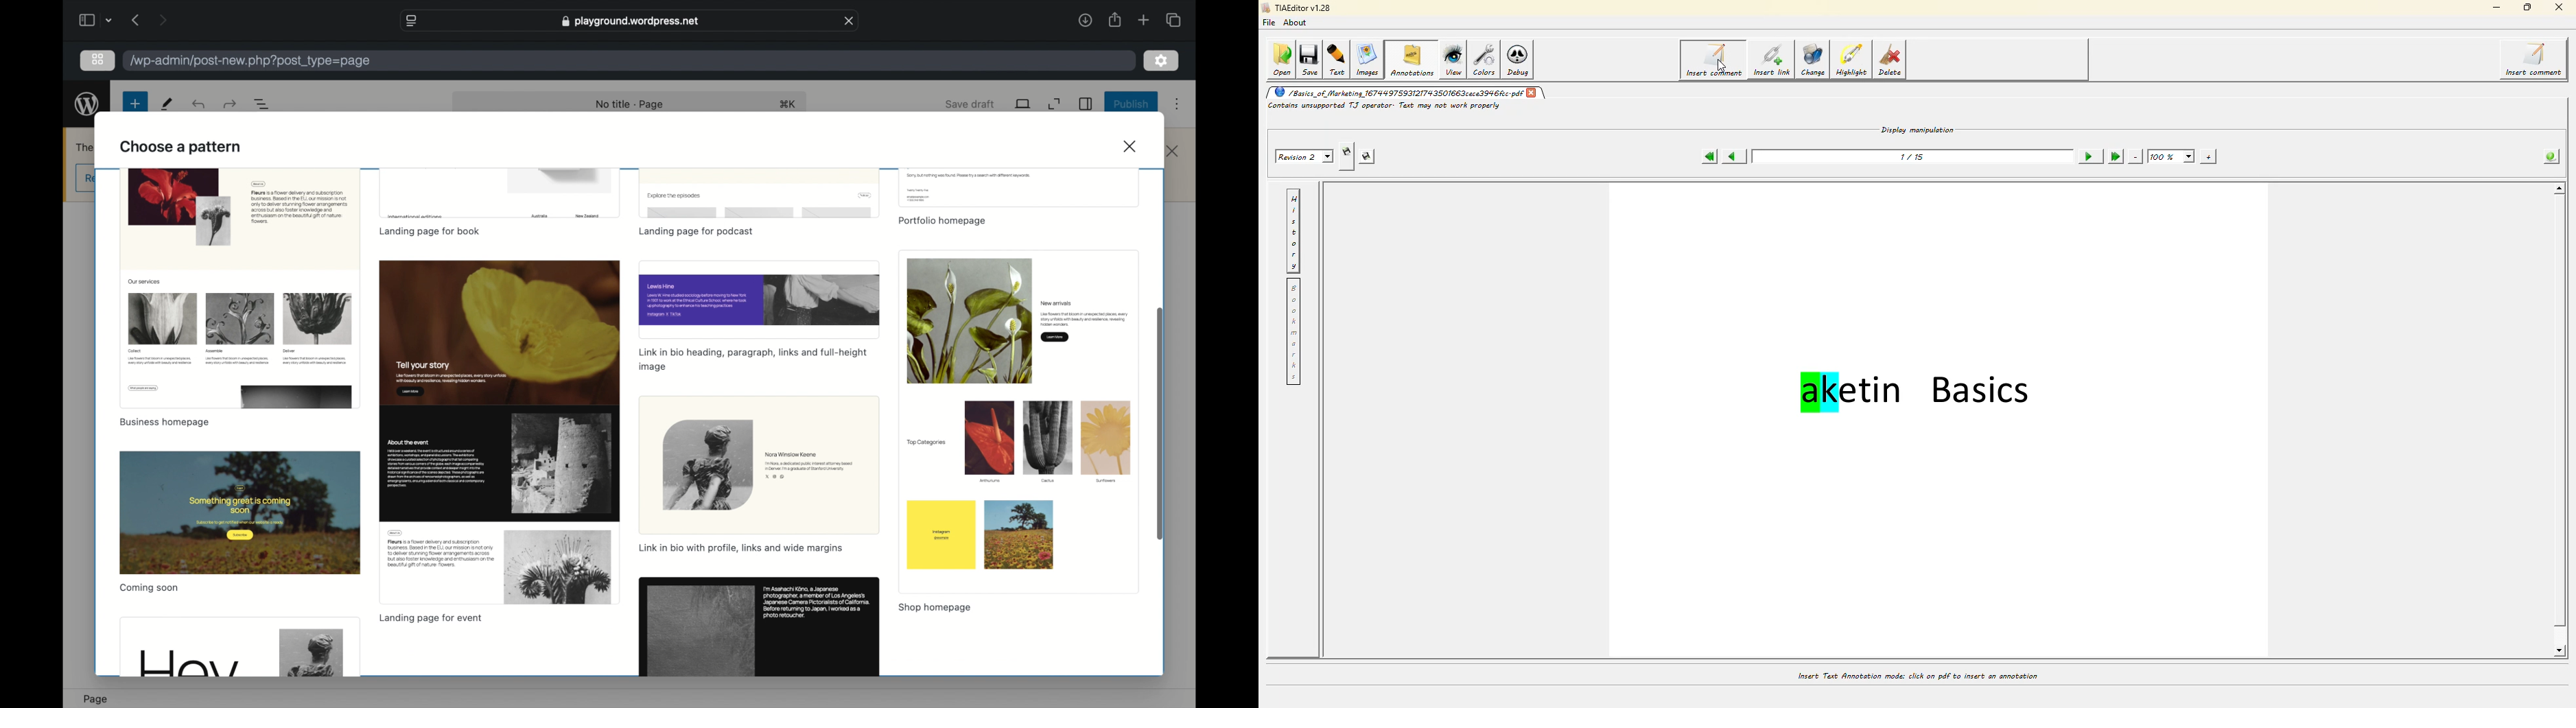  Describe the element at coordinates (1133, 146) in the screenshot. I see `close` at that location.